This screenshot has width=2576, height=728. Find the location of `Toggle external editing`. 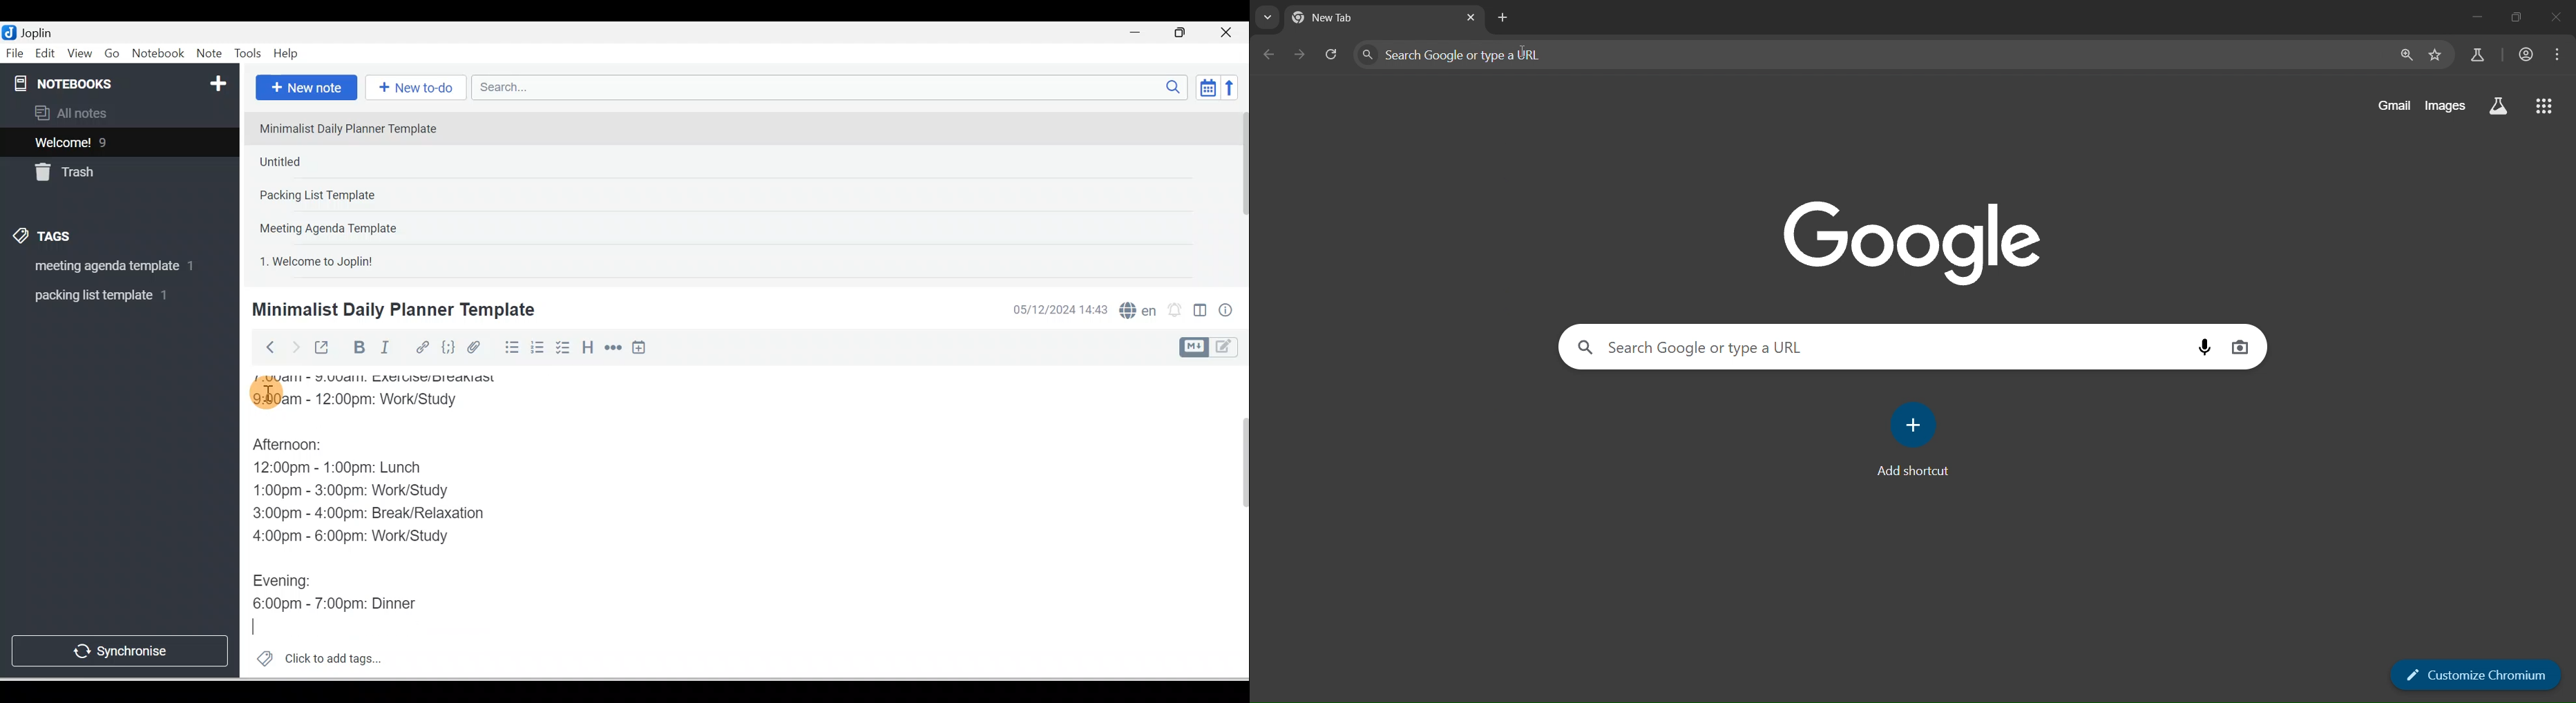

Toggle external editing is located at coordinates (324, 350).